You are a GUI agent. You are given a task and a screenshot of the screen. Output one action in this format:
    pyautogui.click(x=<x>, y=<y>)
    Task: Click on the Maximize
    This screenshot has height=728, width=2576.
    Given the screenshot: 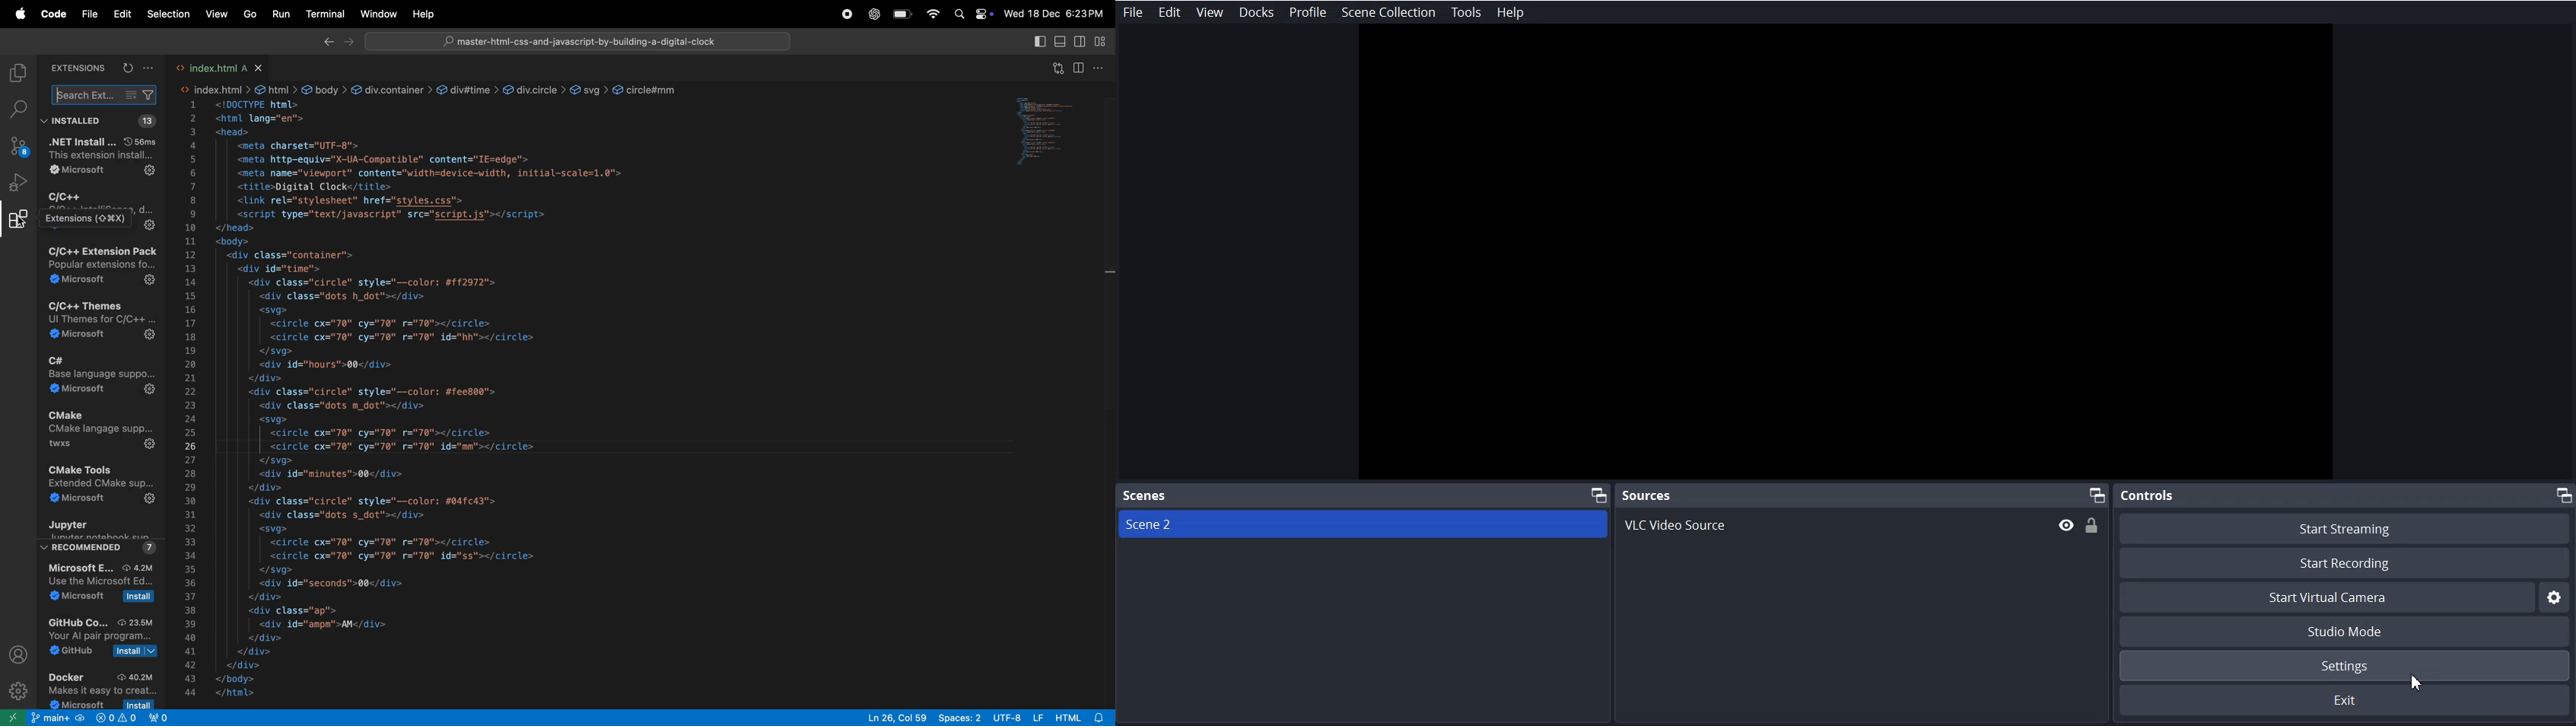 What is the action you would take?
    pyautogui.click(x=1599, y=494)
    